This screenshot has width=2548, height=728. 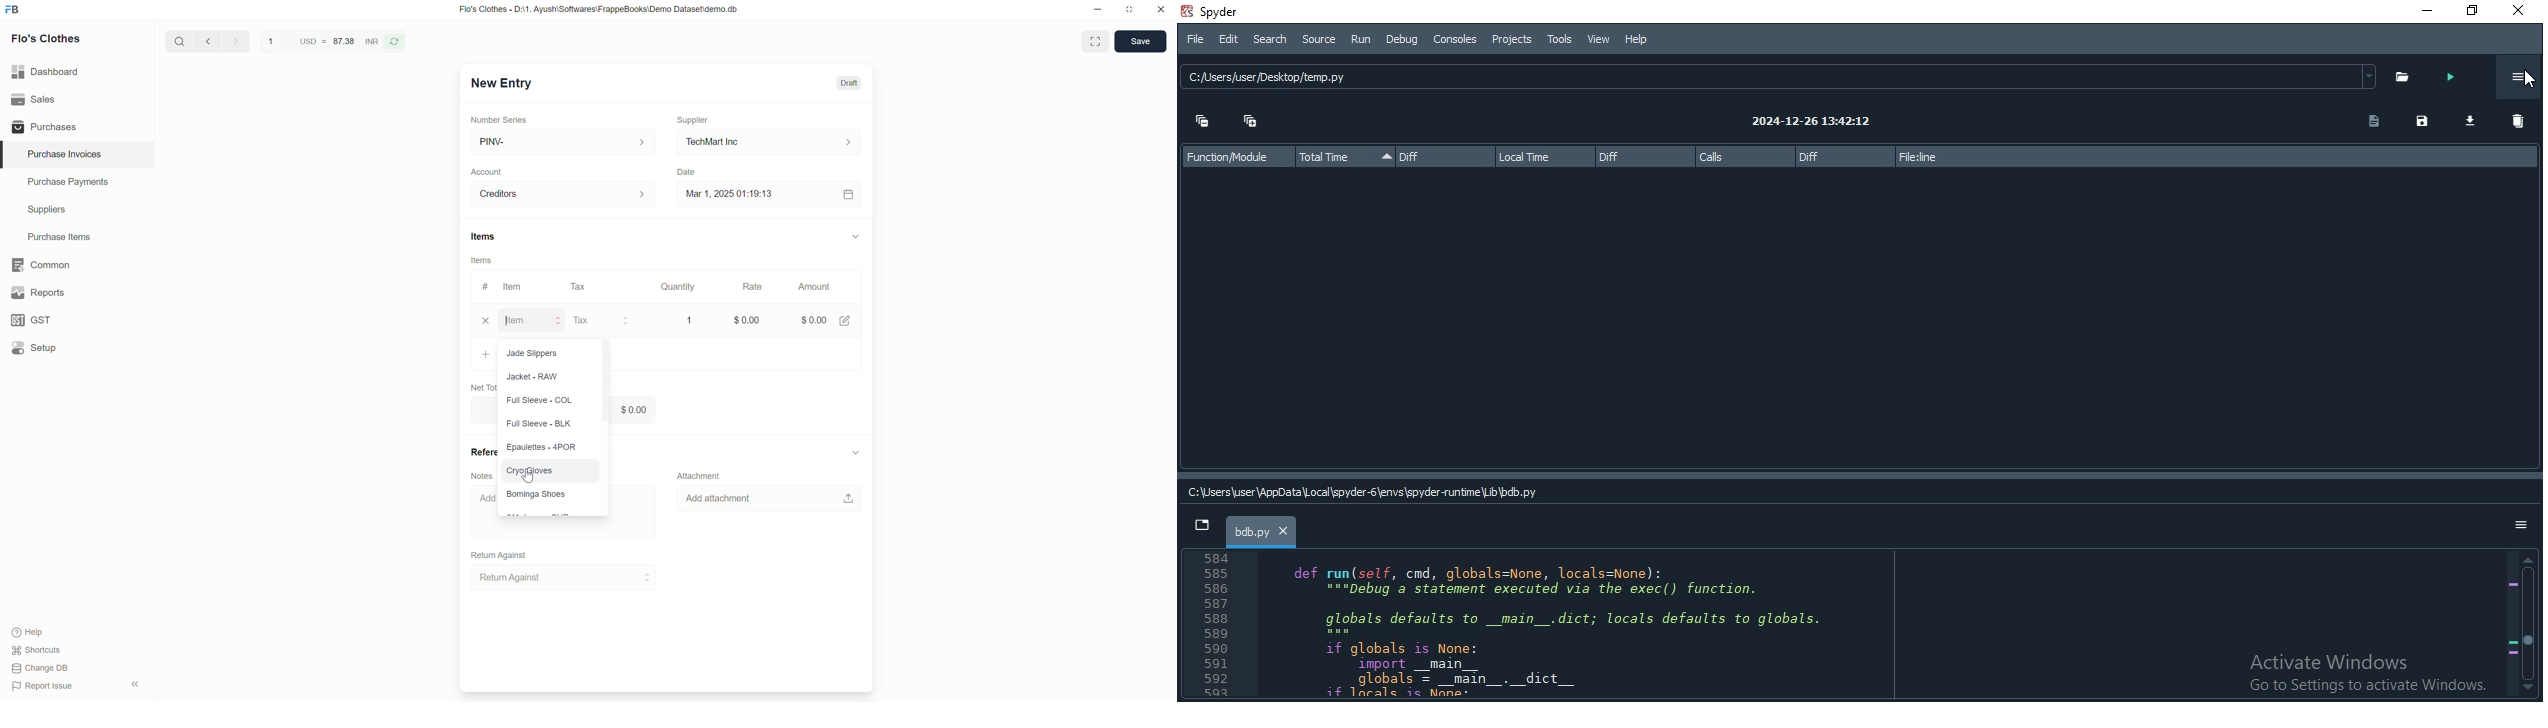 What do you see at coordinates (48, 40) in the screenshot?
I see `Flo's Clothes` at bounding box center [48, 40].